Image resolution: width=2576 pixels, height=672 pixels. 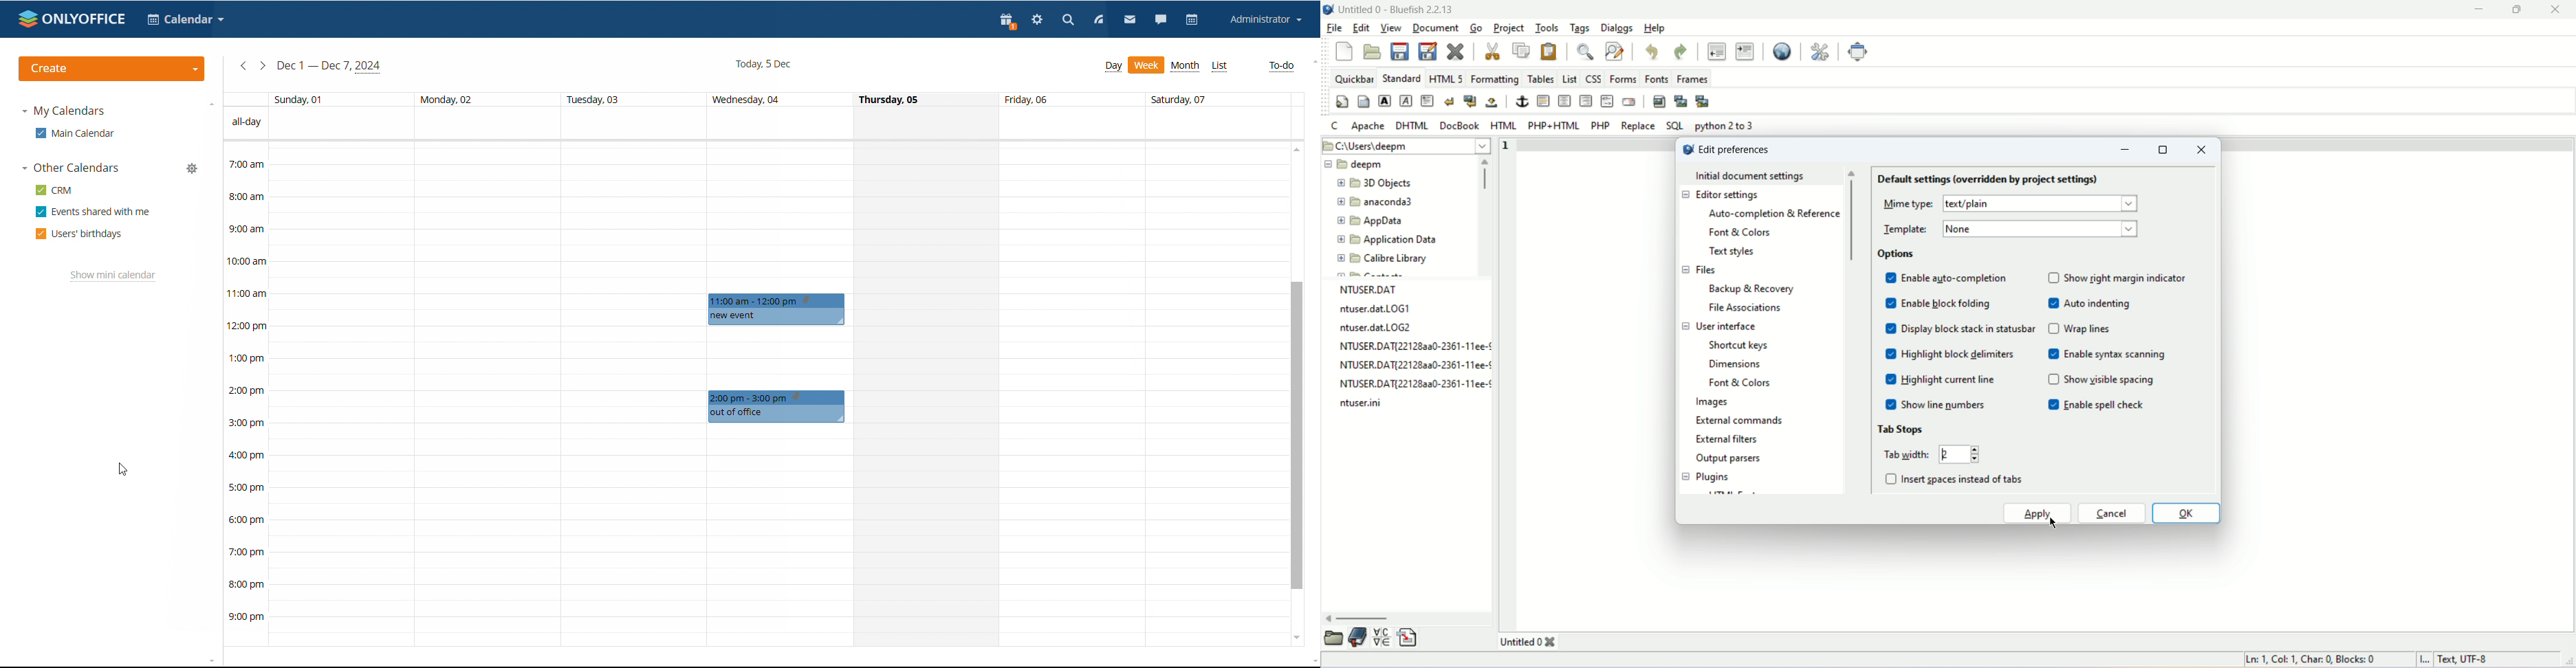 What do you see at coordinates (1853, 221) in the screenshot?
I see `vertical scroll bar` at bounding box center [1853, 221].